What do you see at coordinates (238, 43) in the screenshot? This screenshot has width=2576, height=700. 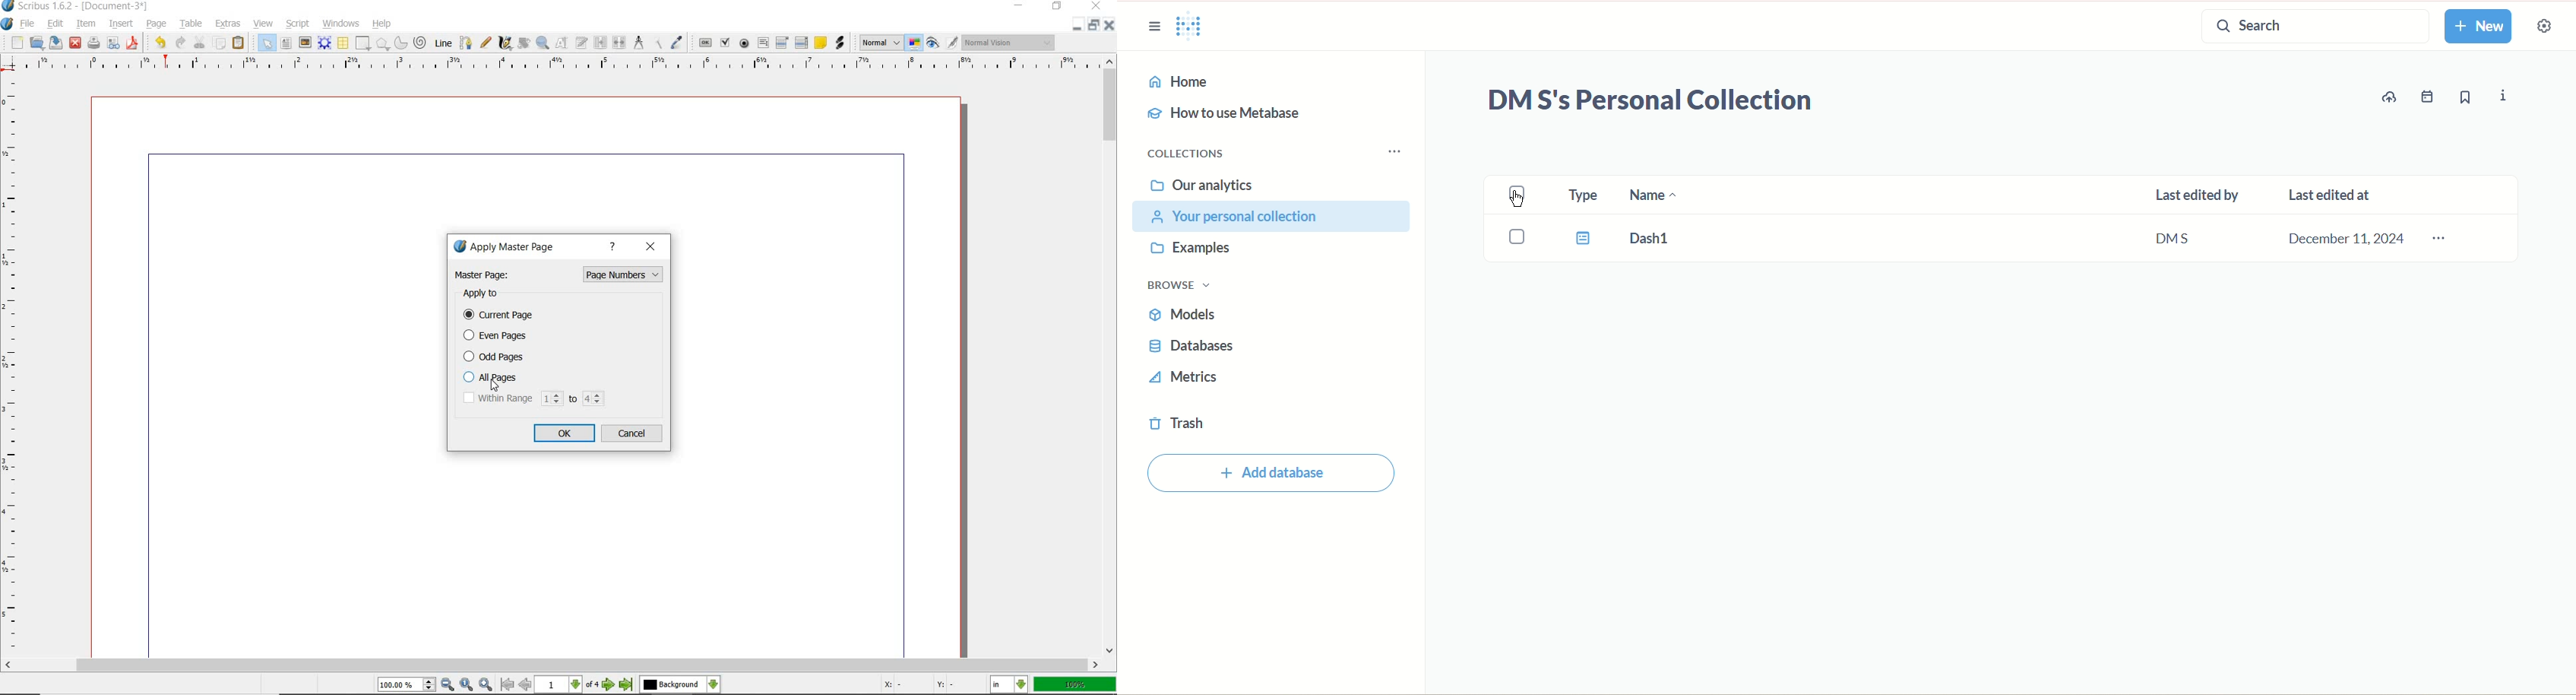 I see `paste` at bounding box center [238, 43].